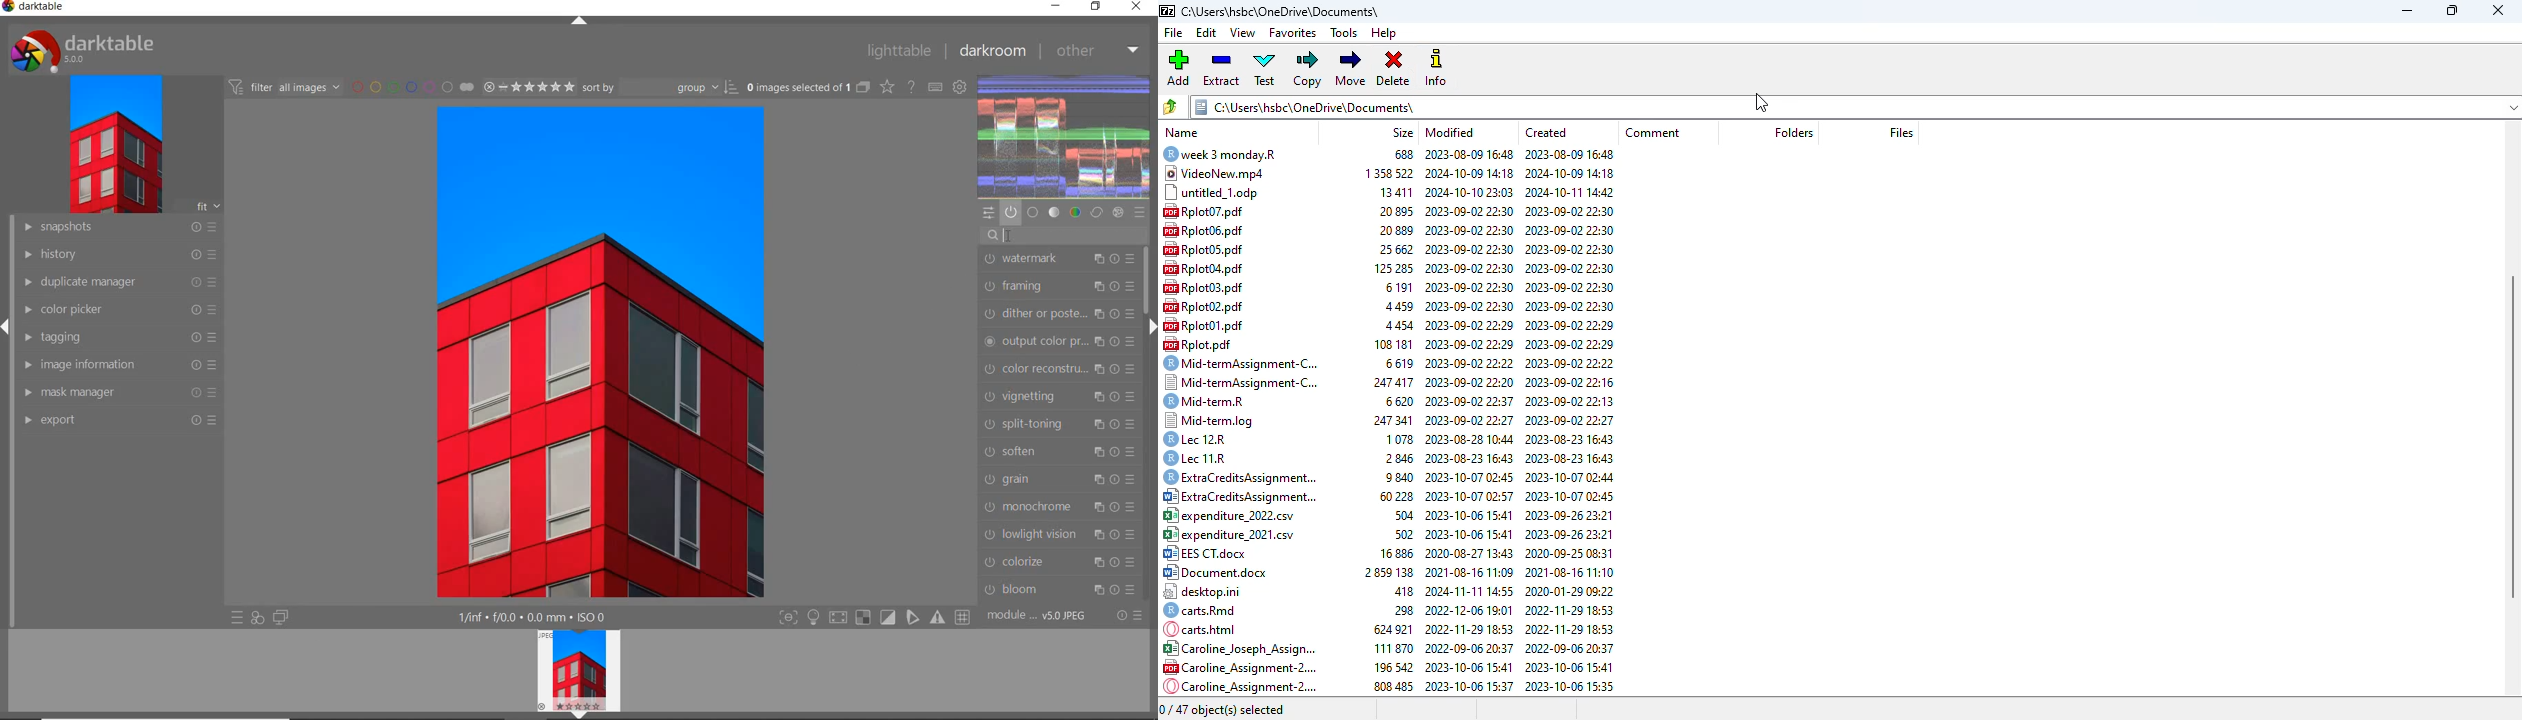 The width and height of the screenshot is (2548, 728). I want to click on  carts. Rmd, so click(1207, 611).